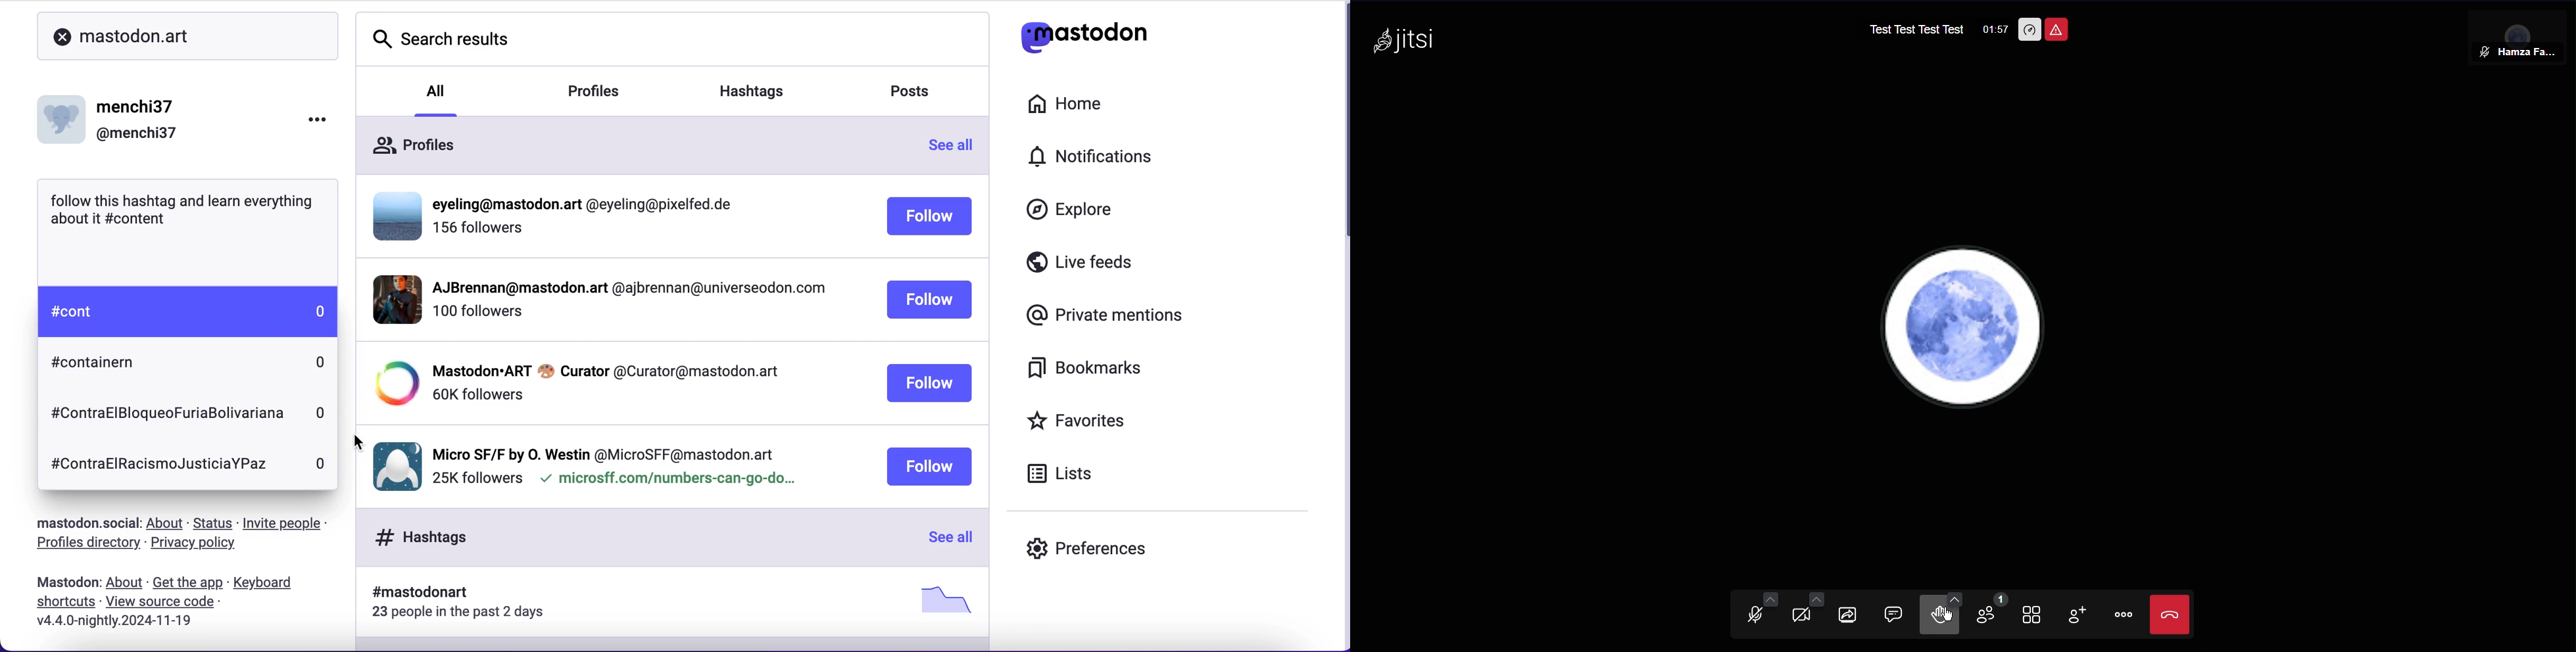  What do you see at coordinates (766, 87) in the screenshot?
I see `hashtags` at bounding box center [766, 87].